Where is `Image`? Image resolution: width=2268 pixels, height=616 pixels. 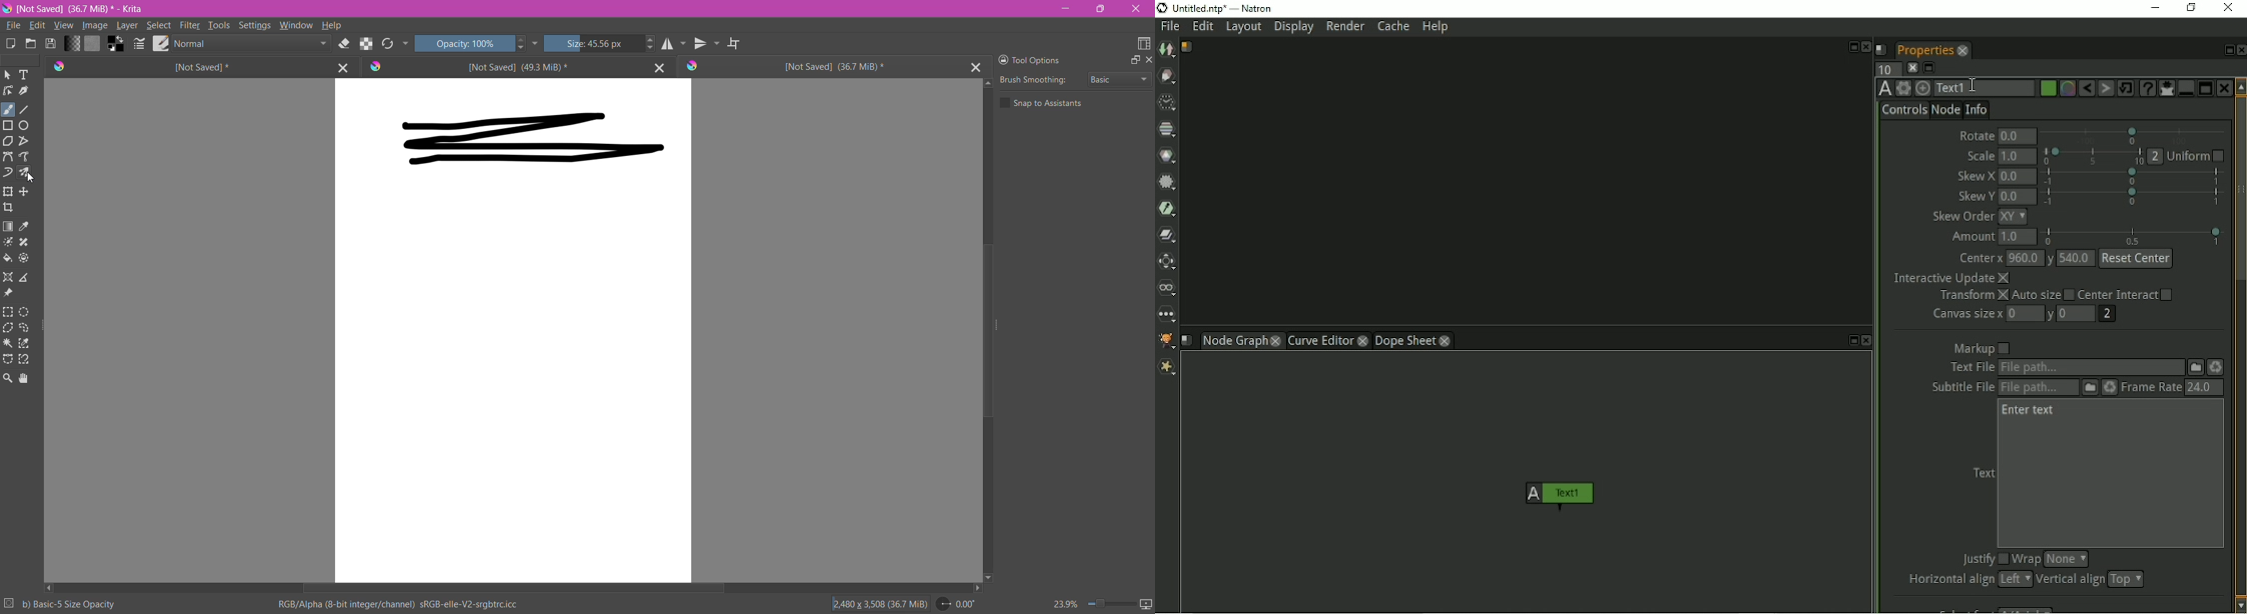
Image is located at coordinates (95, 26).